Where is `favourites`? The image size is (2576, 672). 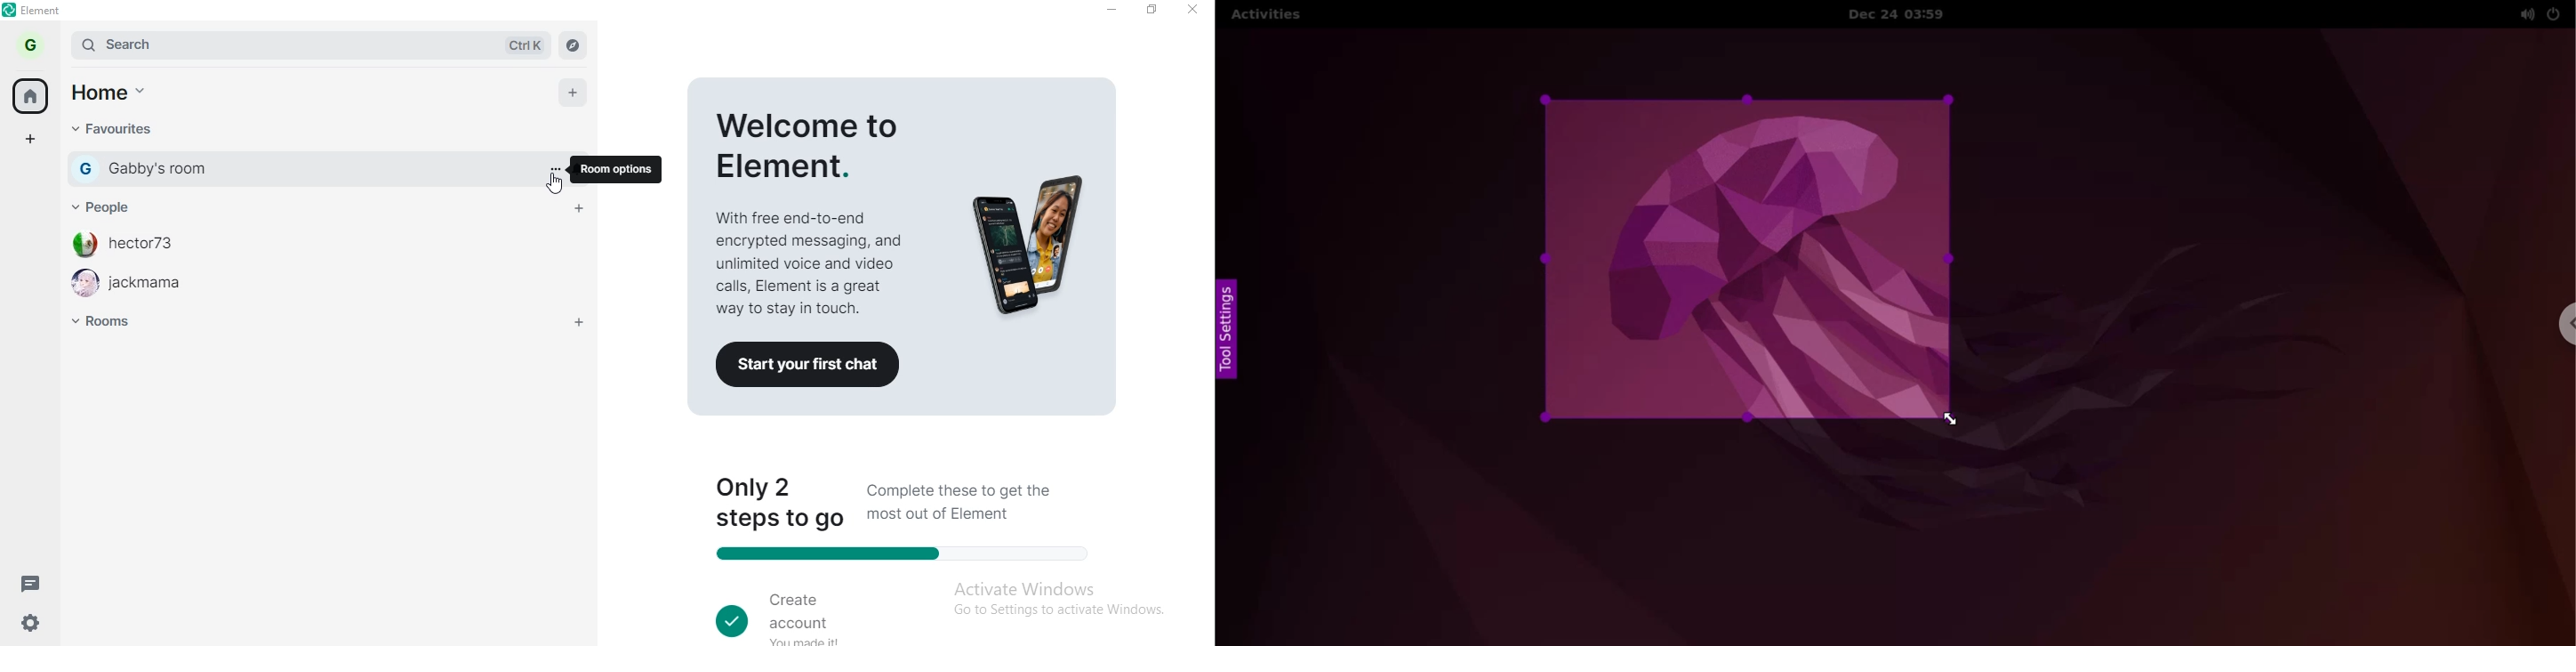 favourites is located at coordinates (113, 130).